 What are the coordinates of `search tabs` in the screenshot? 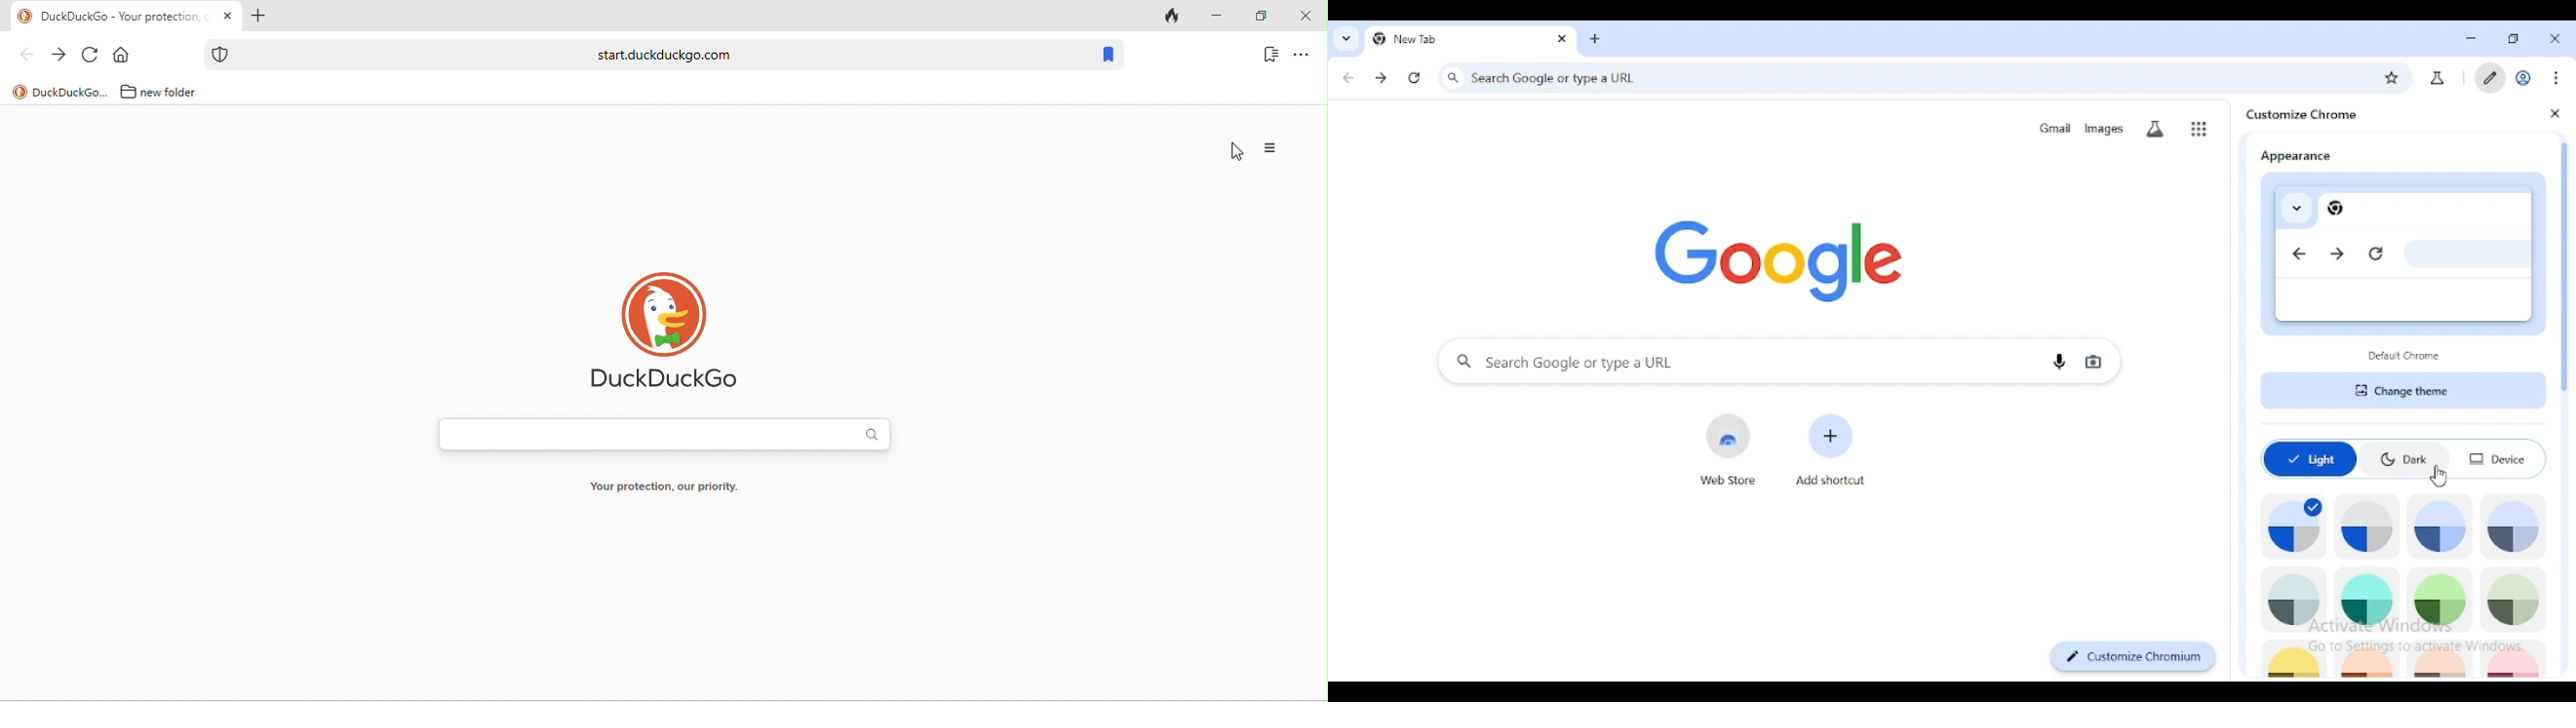 It's located at (1346, 39).